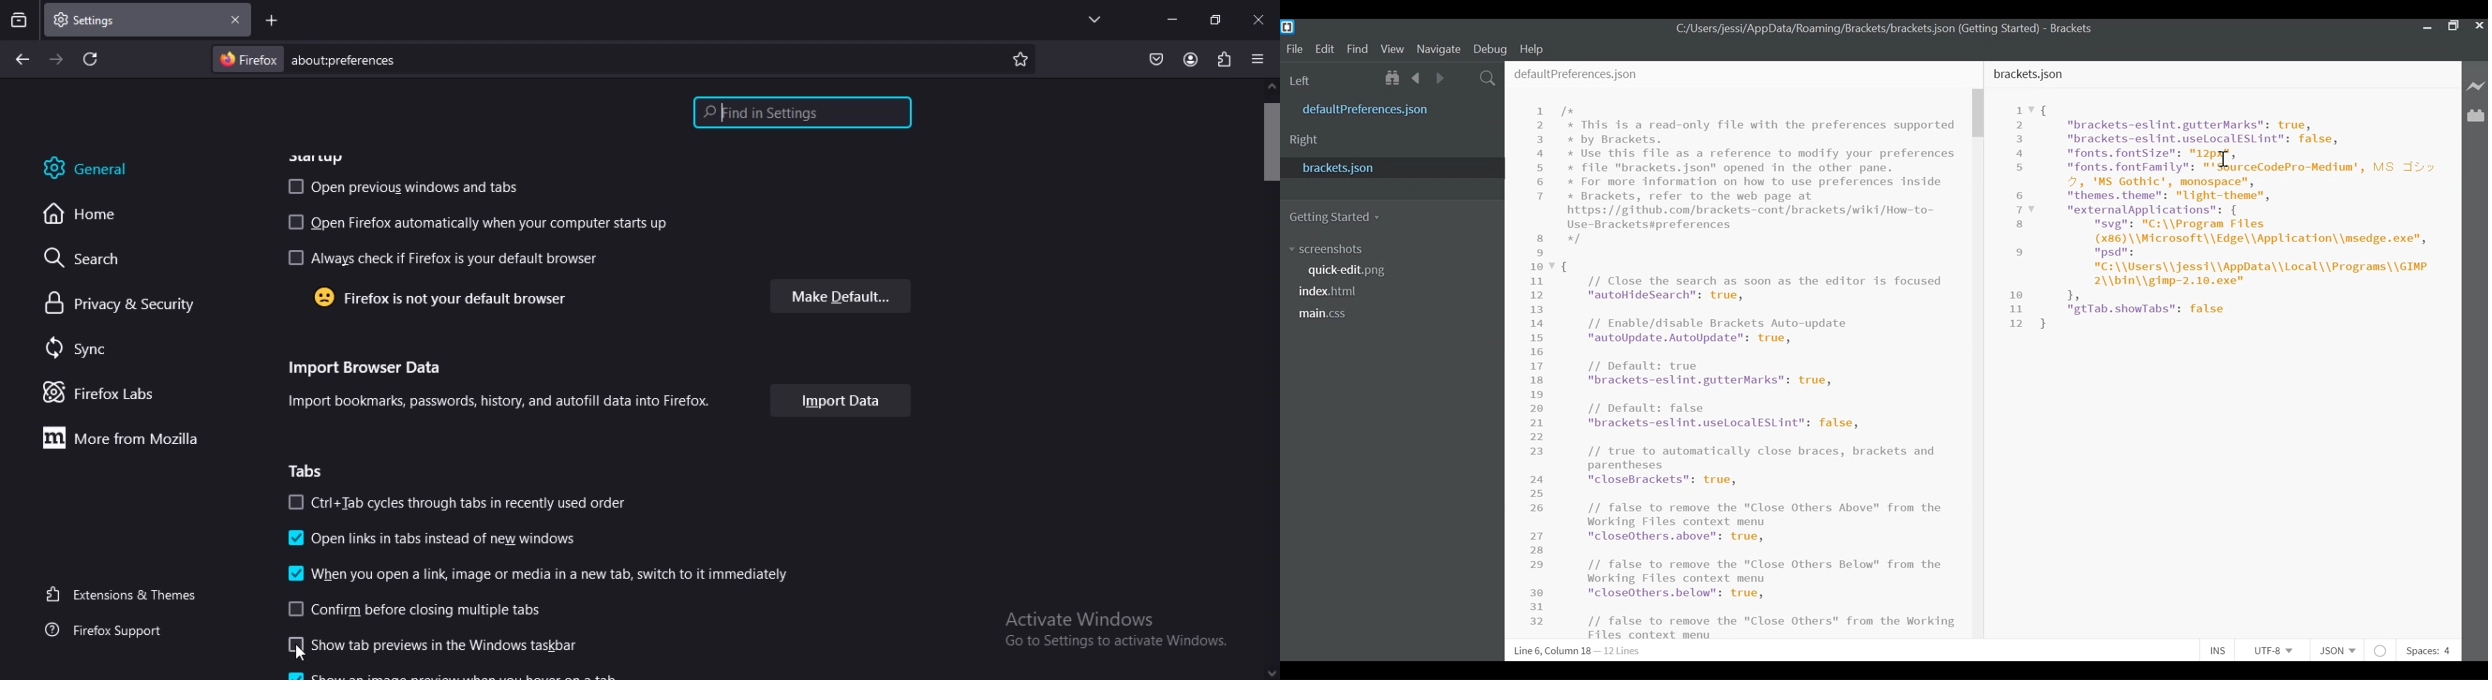 The image size is (2492, 700). Describe the element at coordinates (19, 19) in the screenshot. I see `search tabs` at that location.